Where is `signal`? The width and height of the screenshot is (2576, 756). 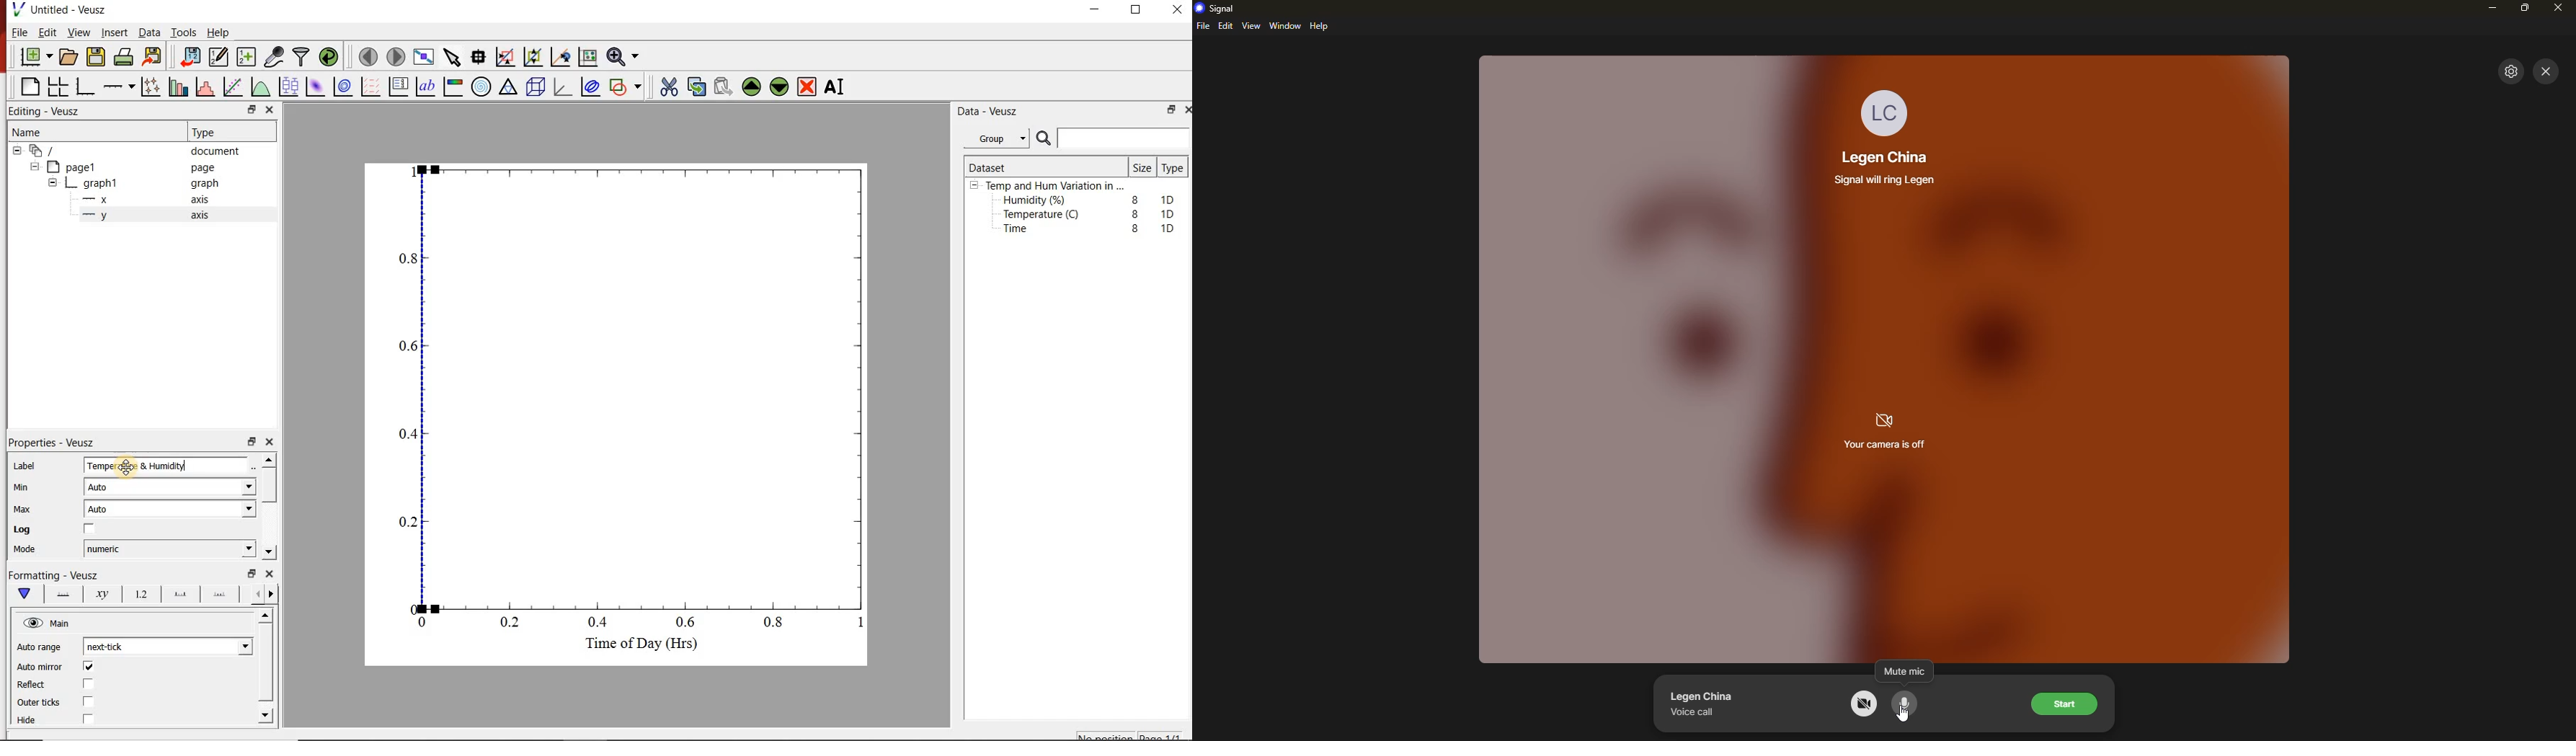 signal is located at coordinates (1221, 9).